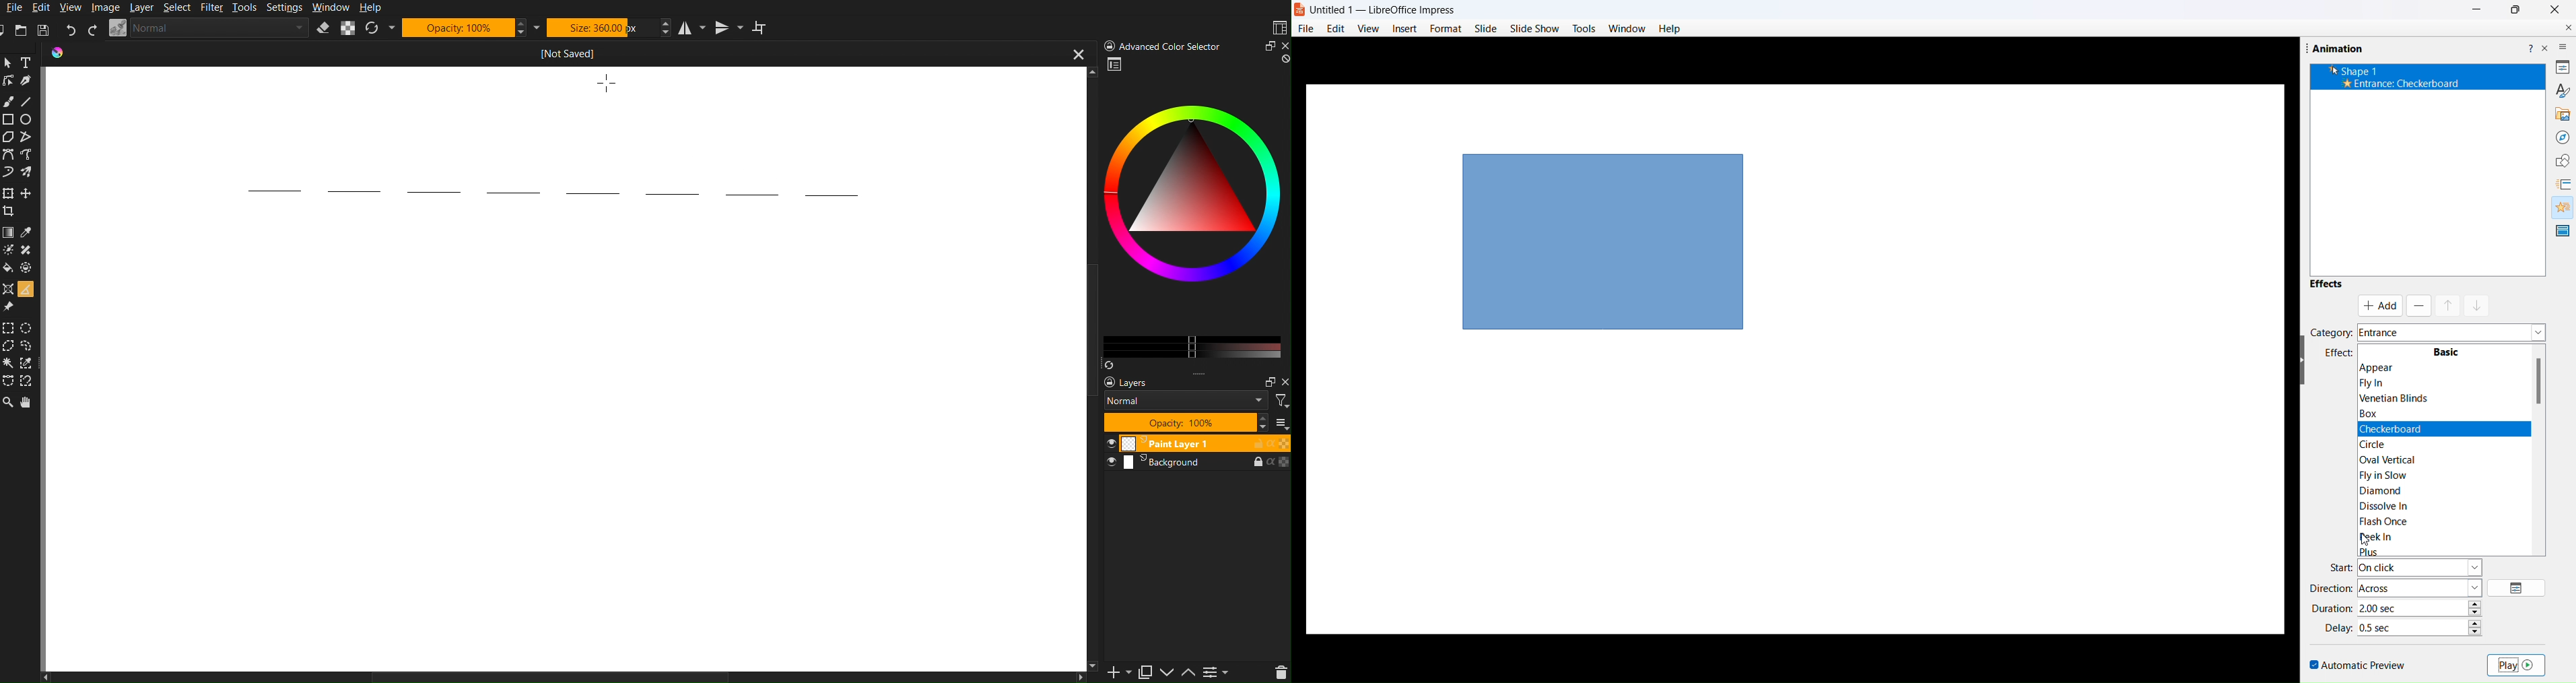 The height and width of the screenshot is (700, 2576). Describe the element at coordinates (1149, 672) in the screenshot. I see `Copy` at that location.